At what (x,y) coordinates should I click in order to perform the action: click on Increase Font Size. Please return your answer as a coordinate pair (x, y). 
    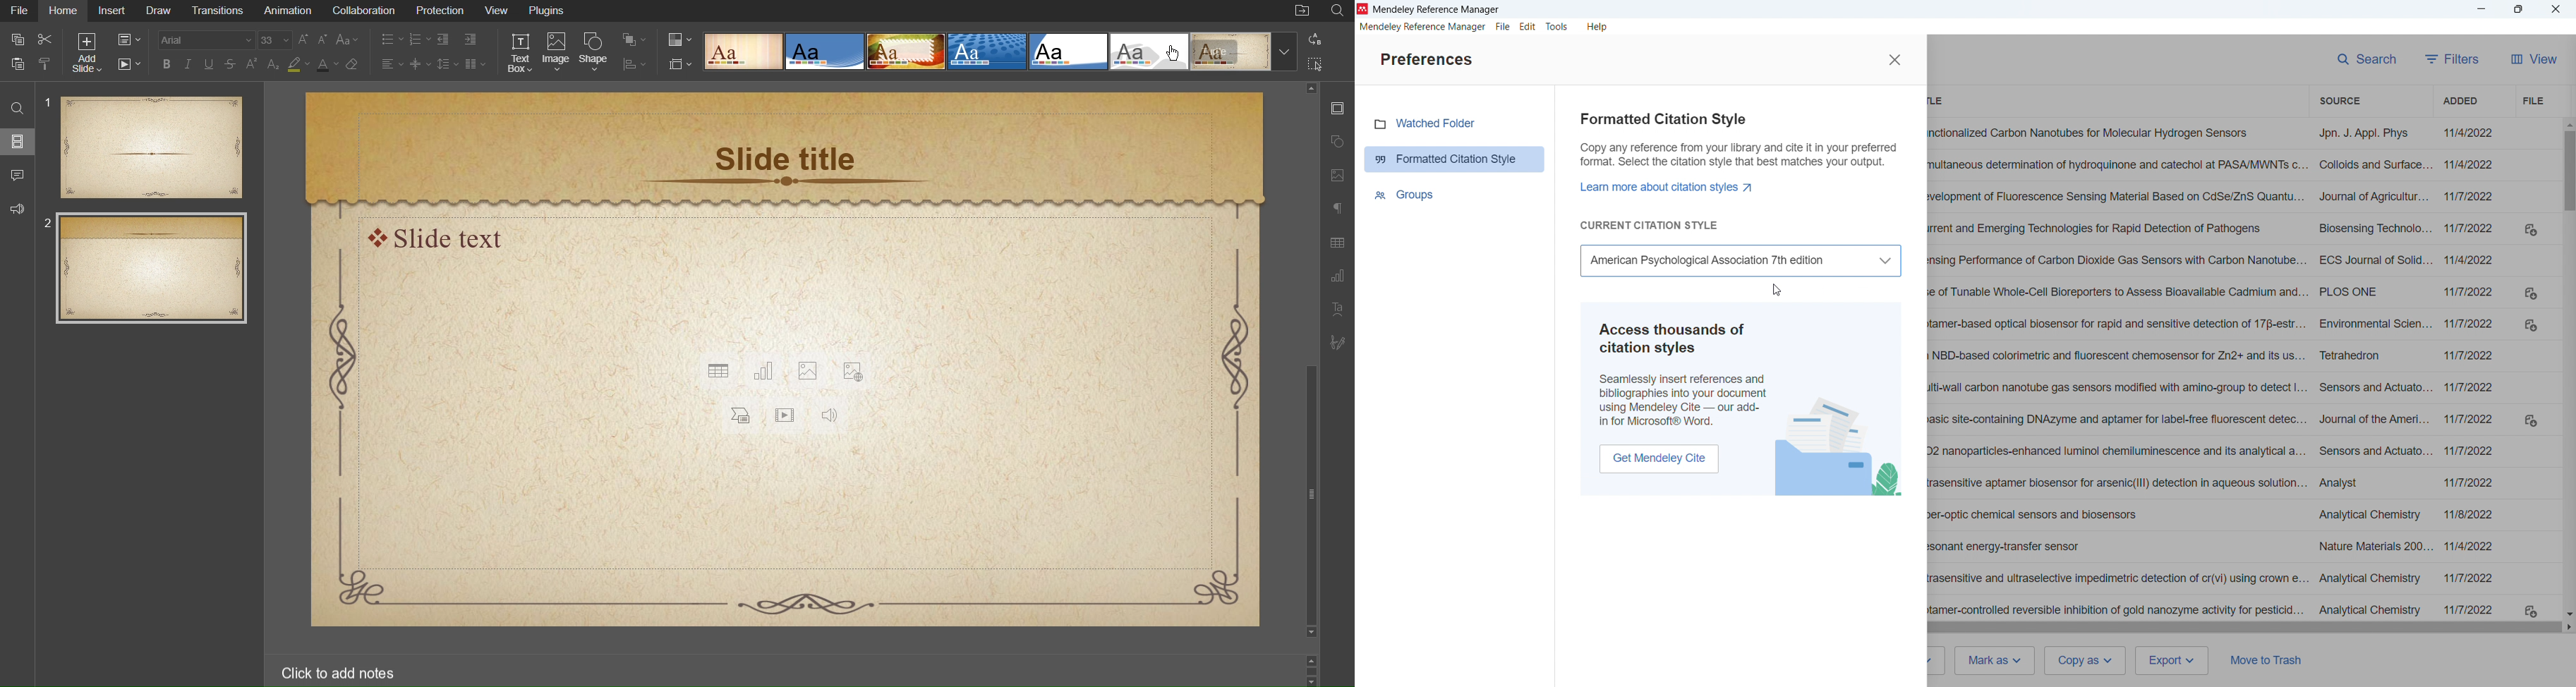
    Looking at the image, I should click on (305, 41).